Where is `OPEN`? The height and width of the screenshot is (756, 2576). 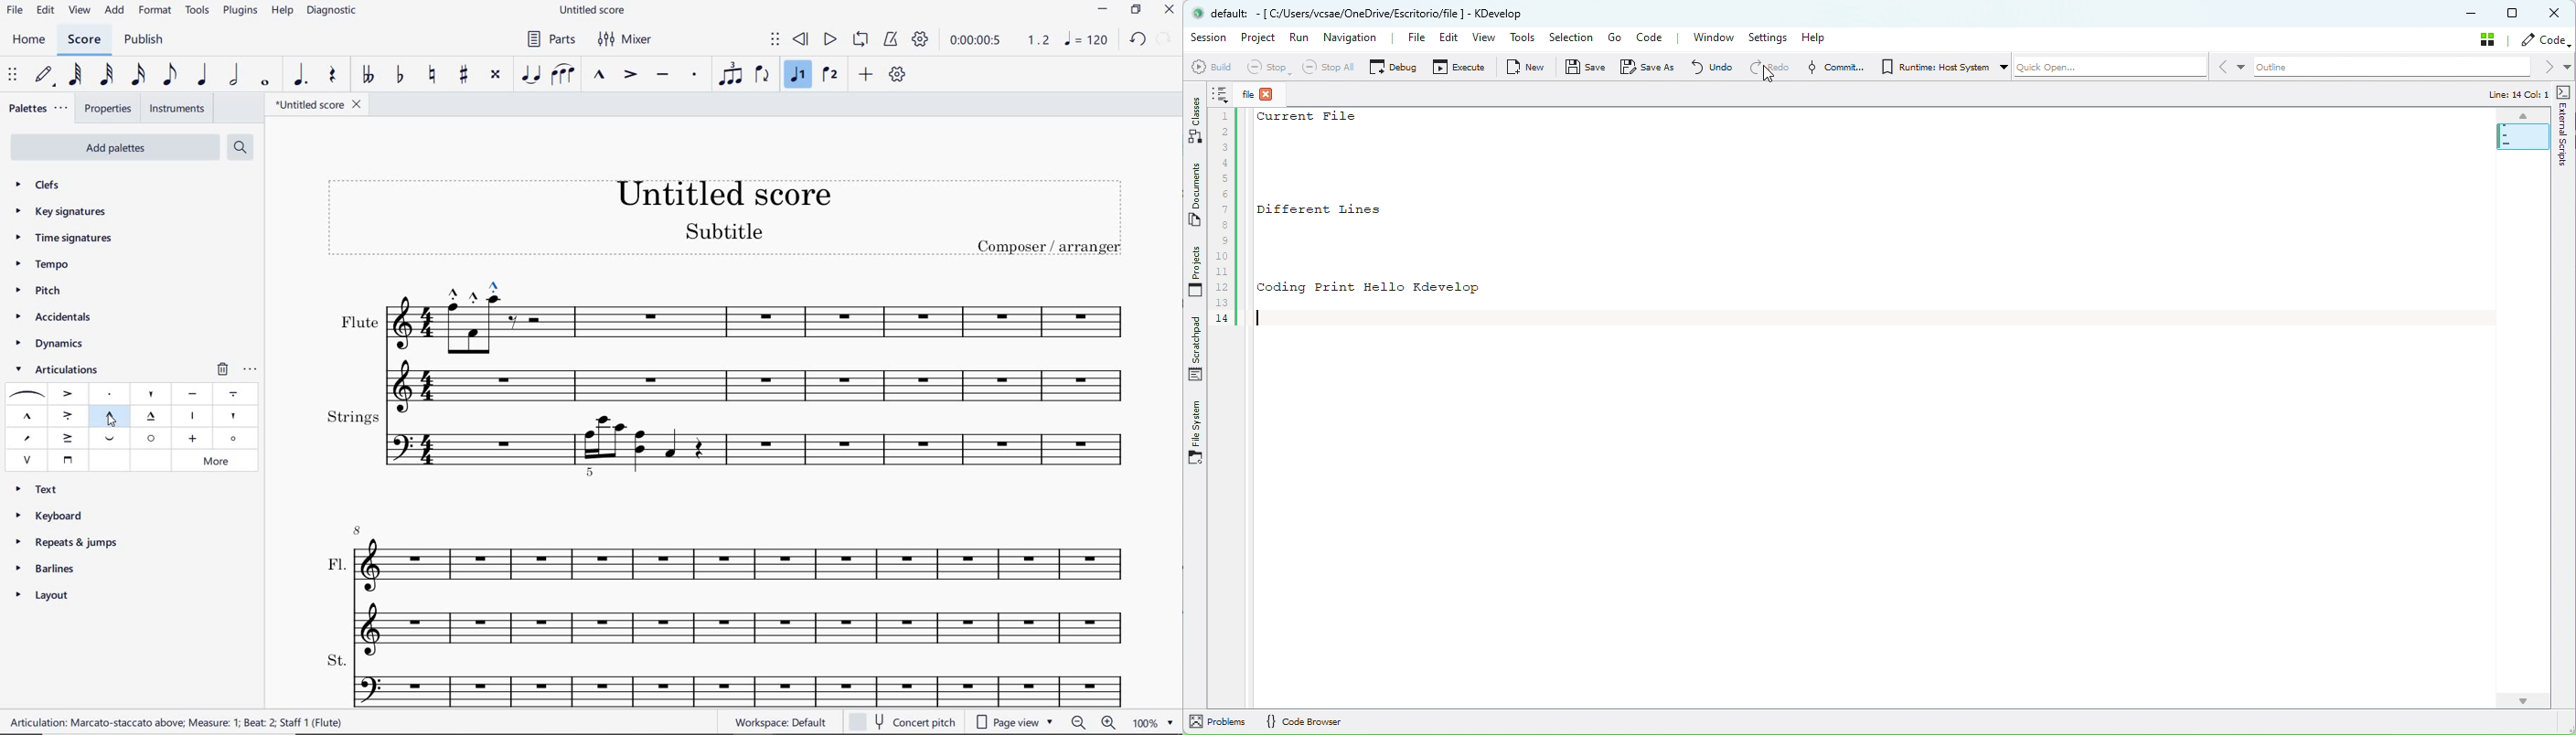 OPEN is located at coordinates (150, 438).